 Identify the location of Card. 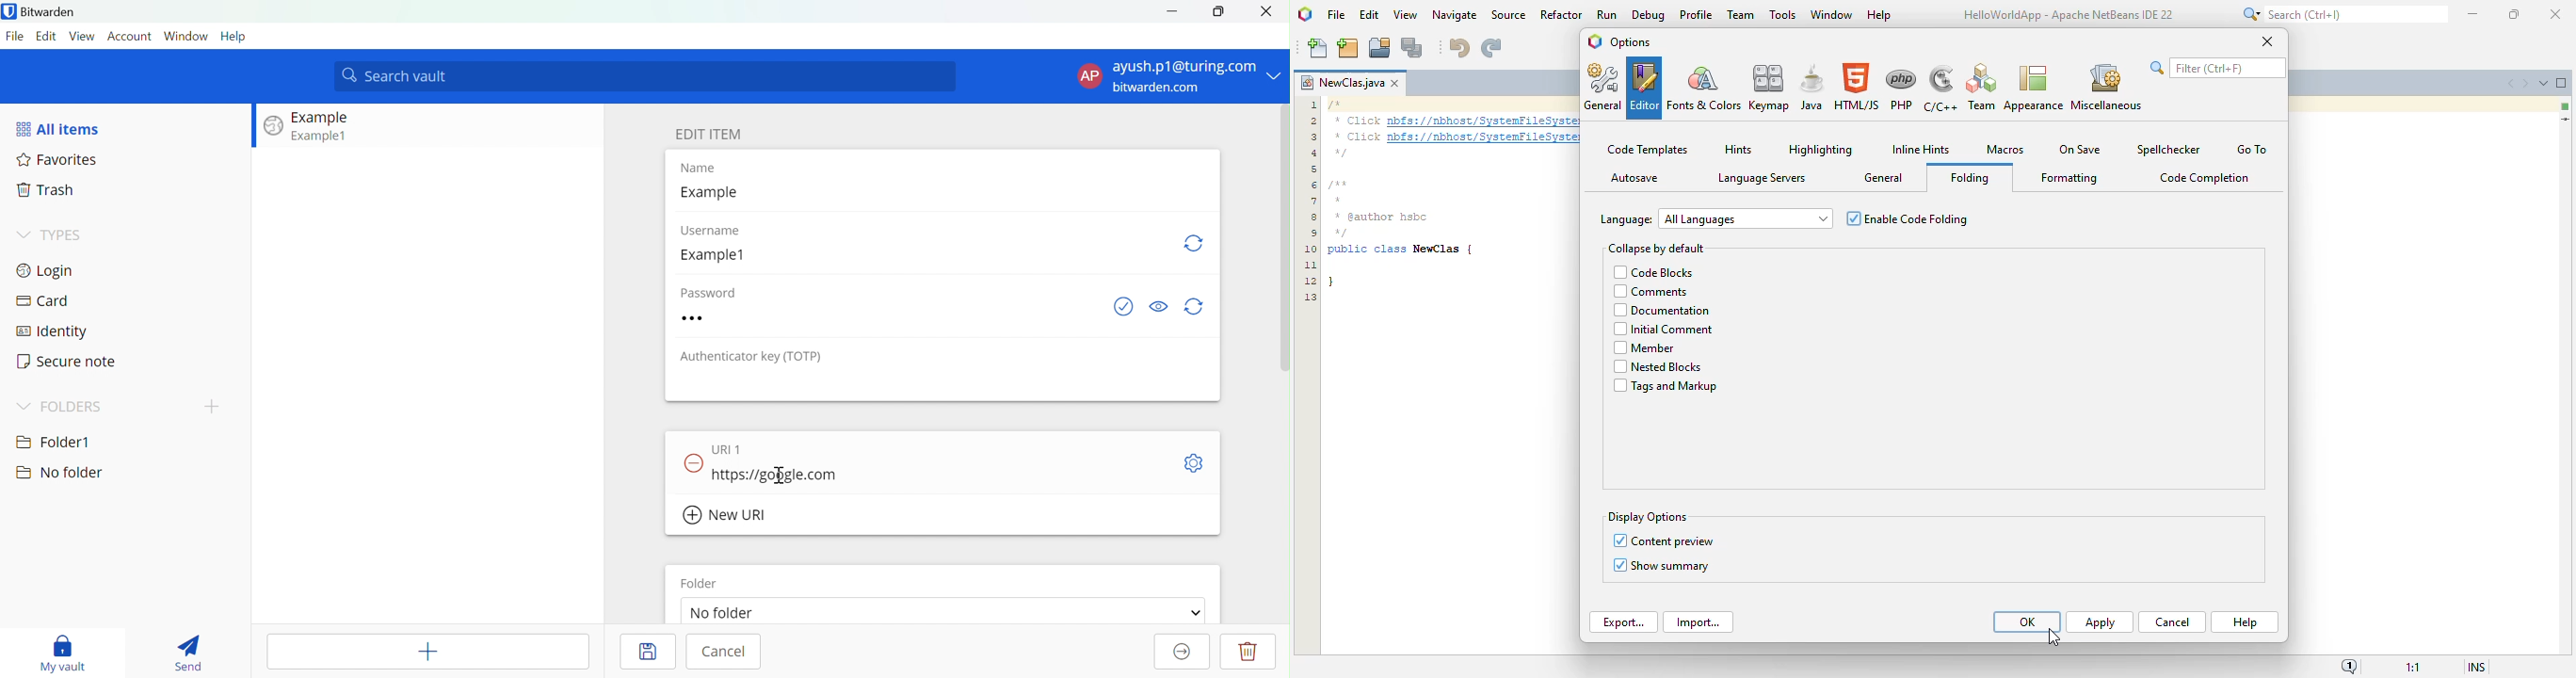
(42, 301).